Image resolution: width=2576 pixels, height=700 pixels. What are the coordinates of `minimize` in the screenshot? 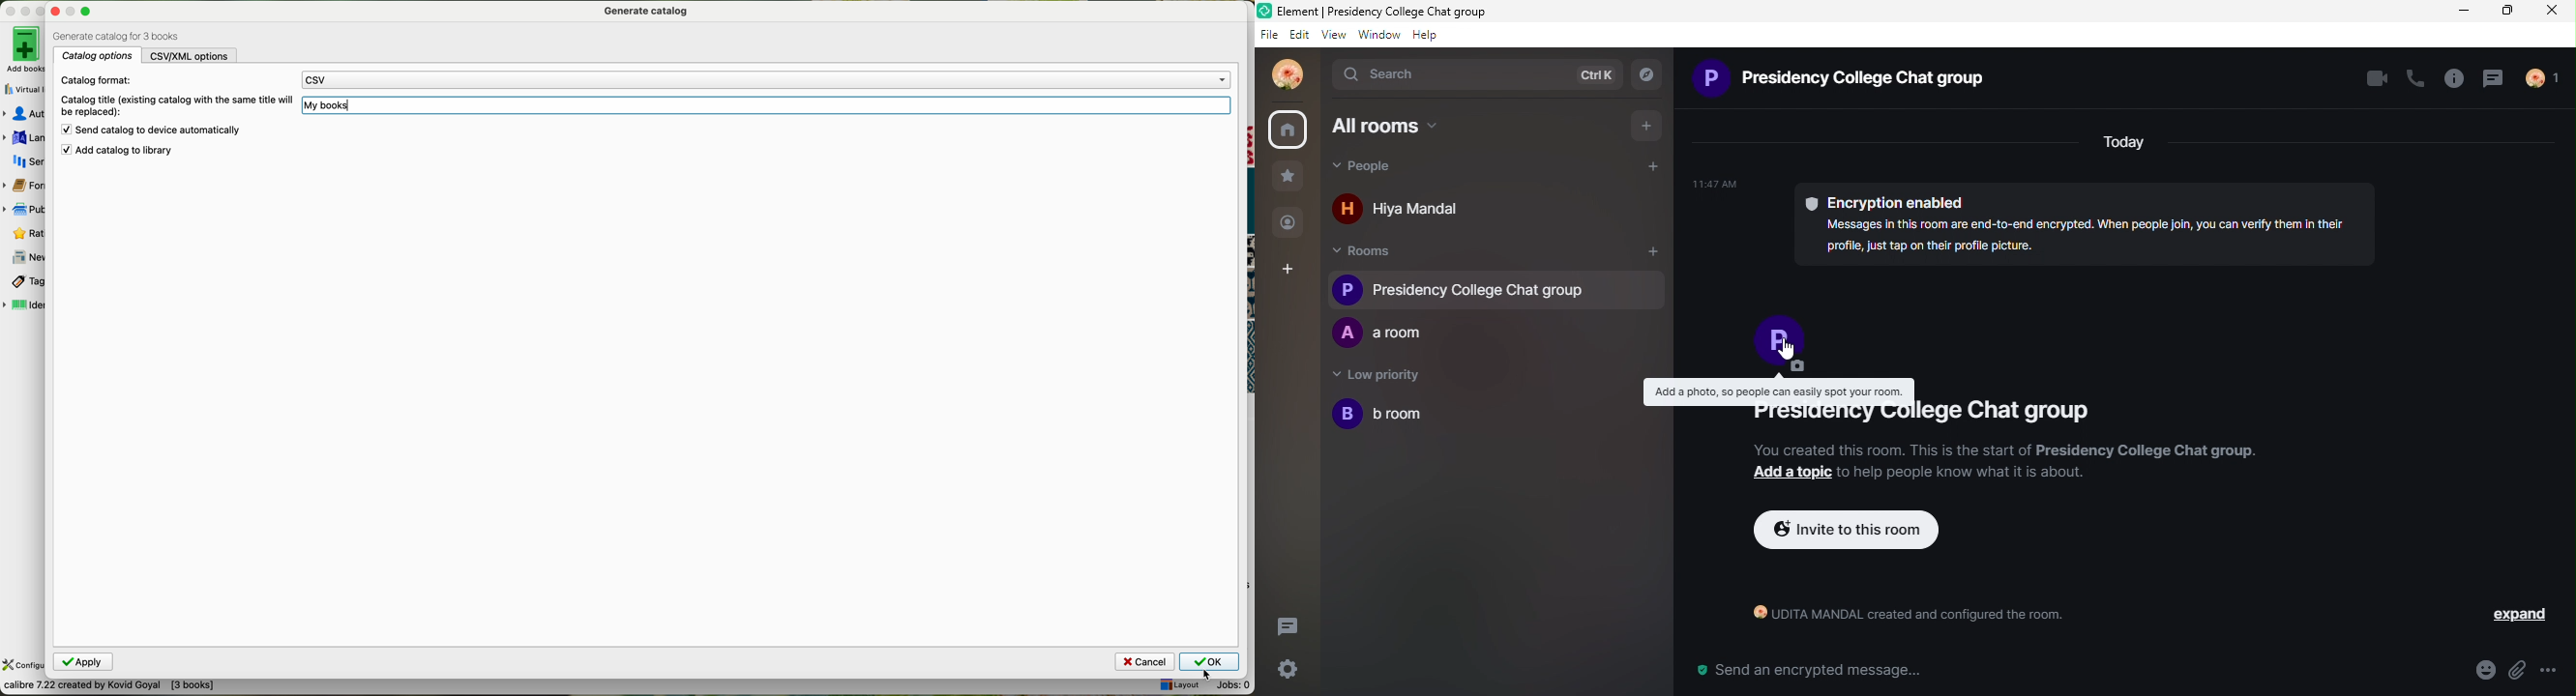 It's located at (2466, 13).